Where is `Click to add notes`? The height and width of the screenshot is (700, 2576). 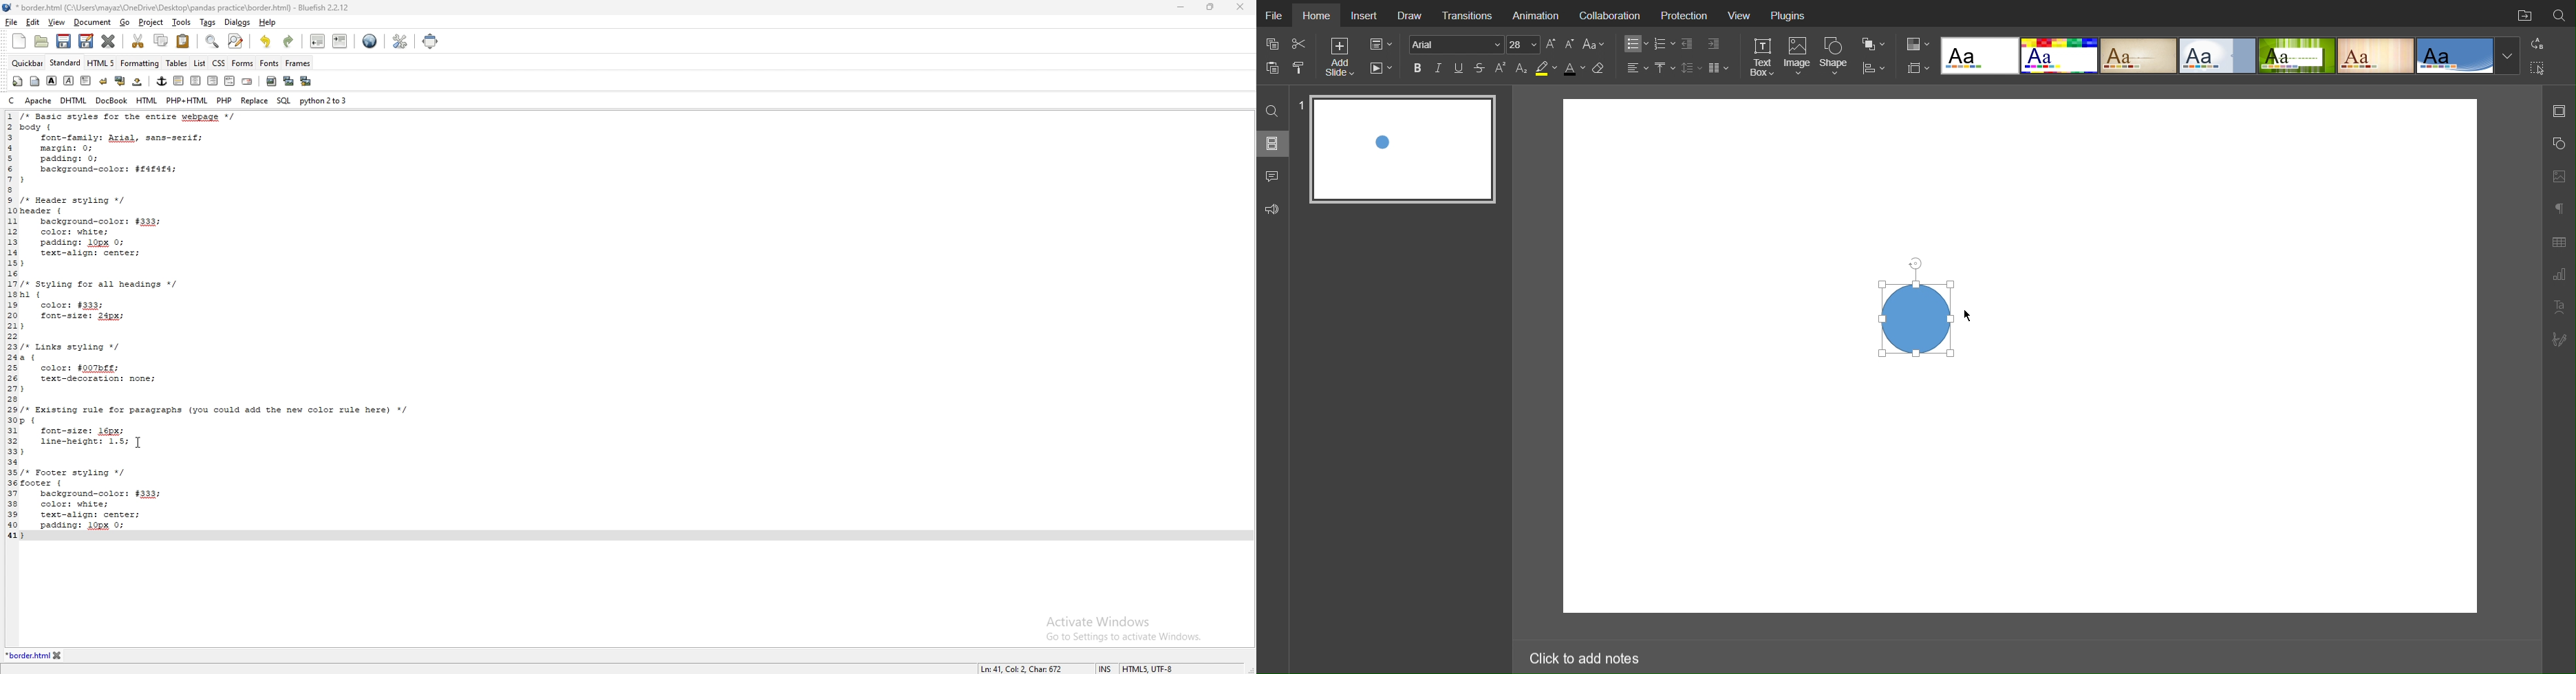
Click to add notes is located at coordinates (1583, 655).